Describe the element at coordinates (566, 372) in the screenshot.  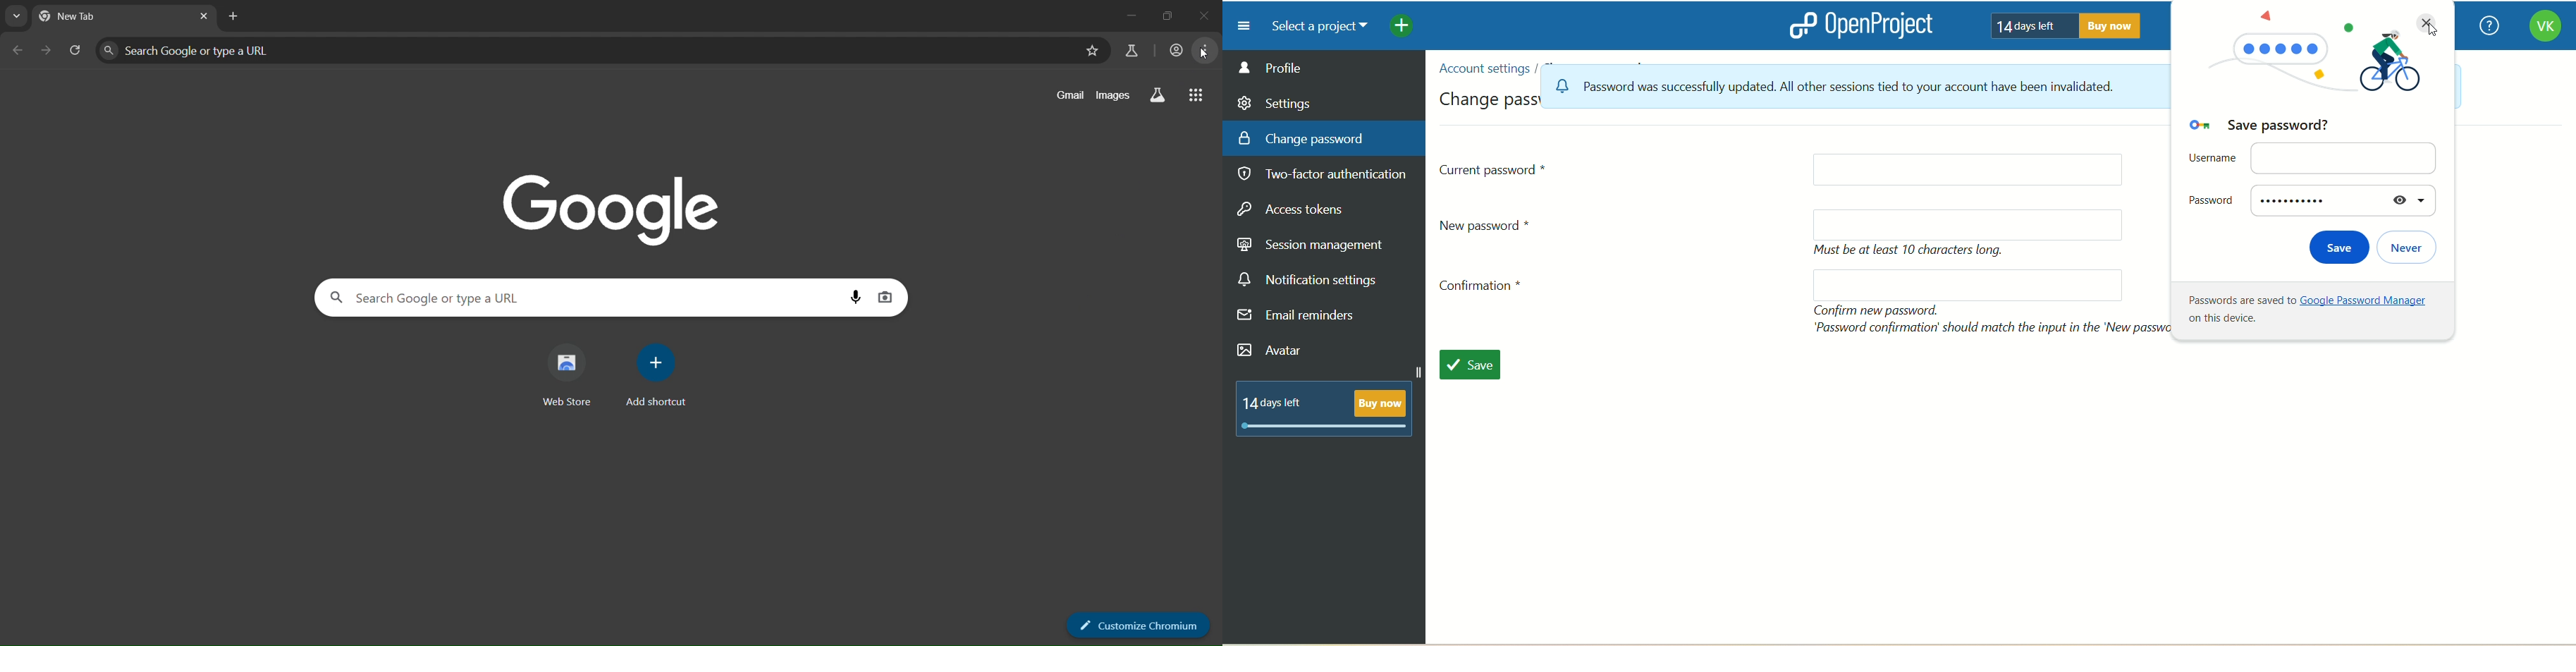
I see `web store` at that location.